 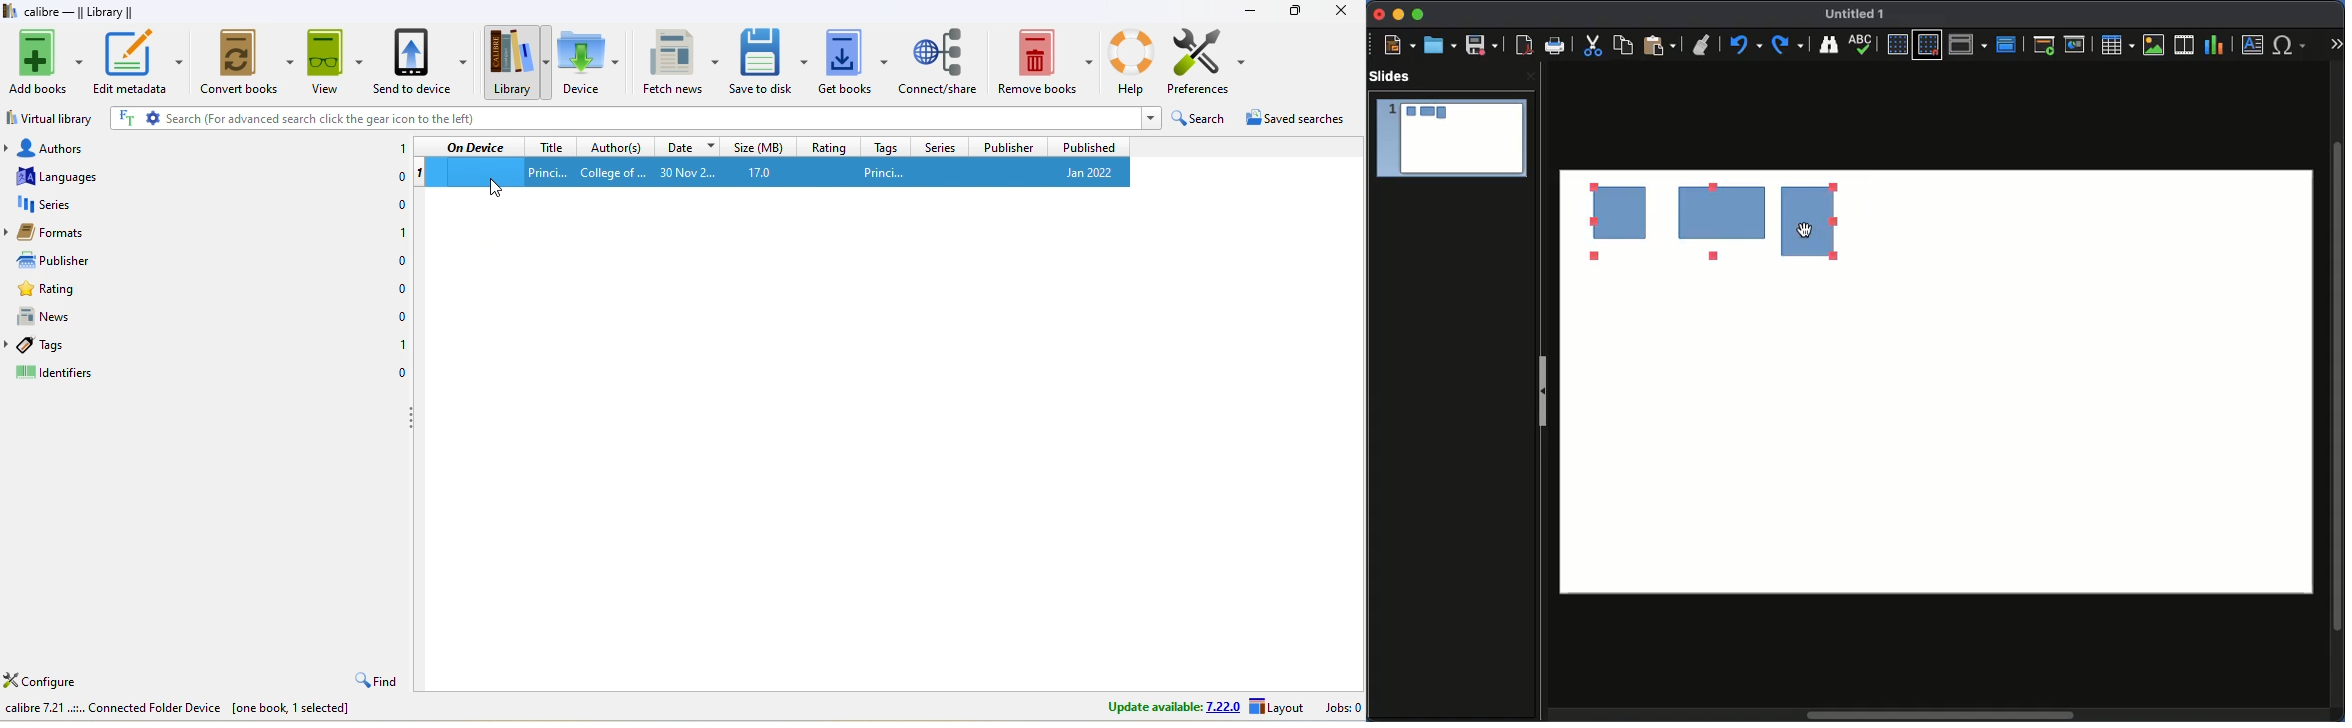 I want to click on Redo, so click(x=1790, y=45).